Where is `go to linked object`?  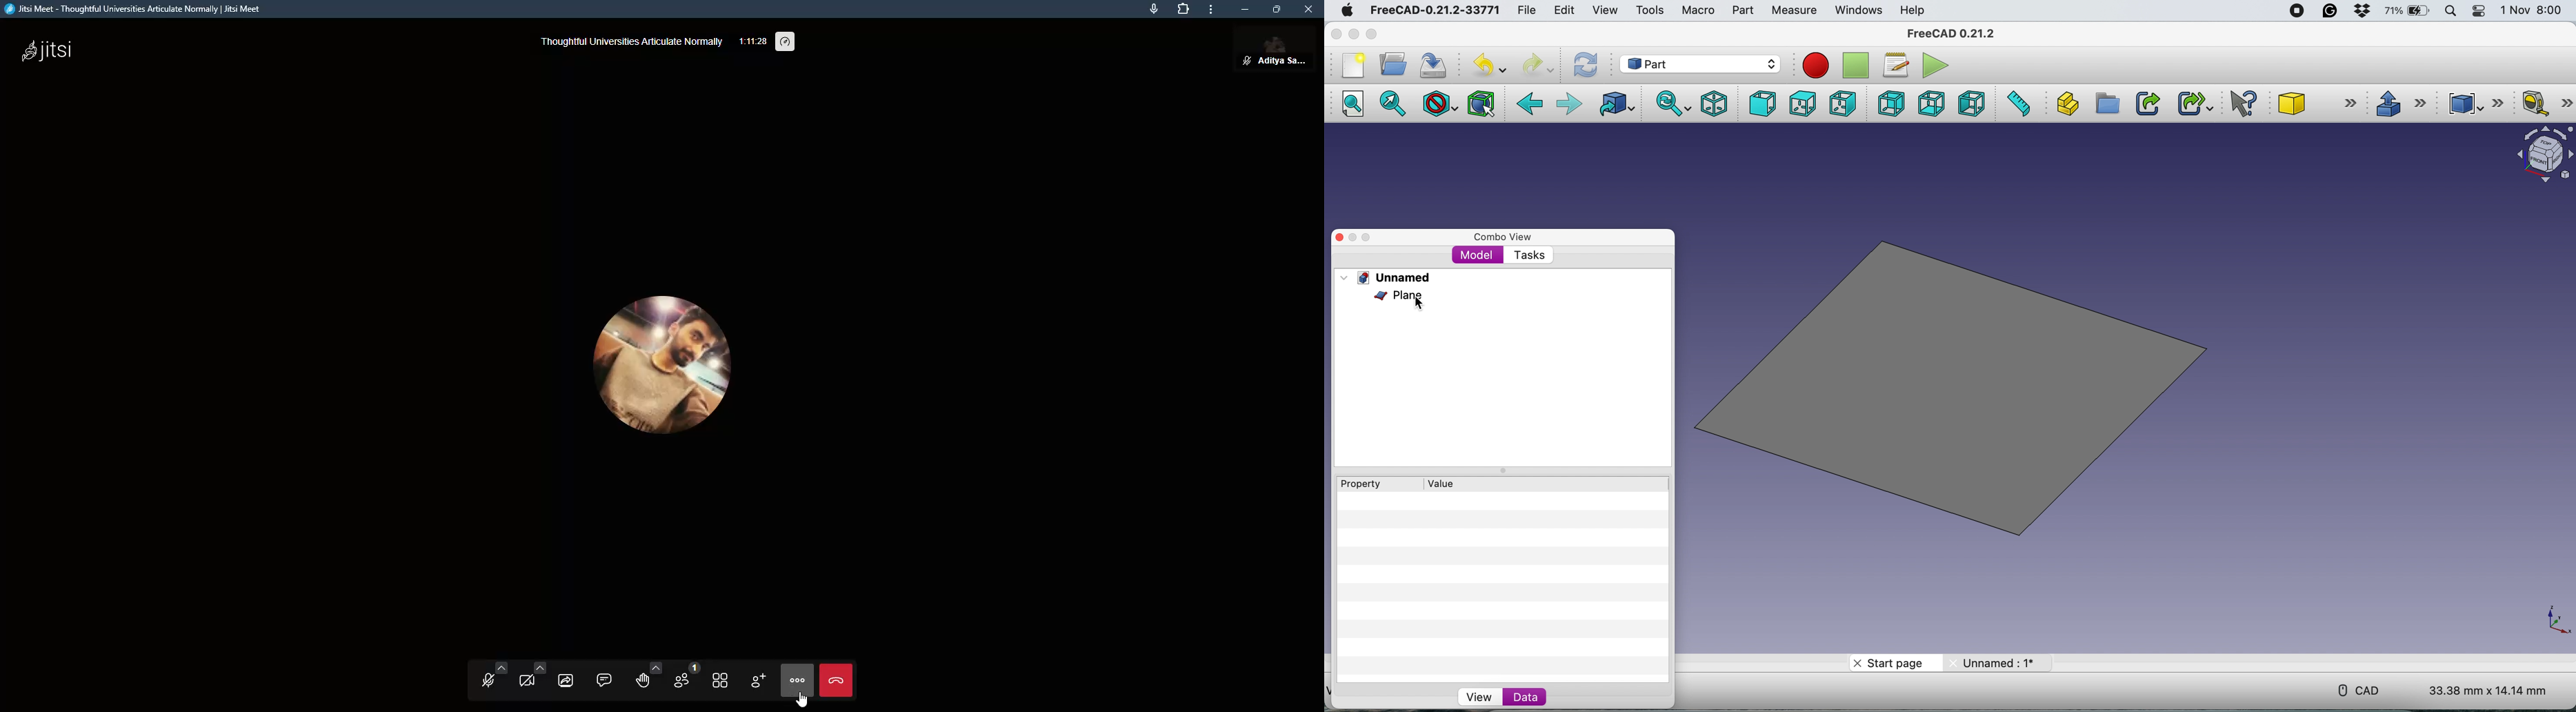
go to linked object is located at coordinates (1614, 104).